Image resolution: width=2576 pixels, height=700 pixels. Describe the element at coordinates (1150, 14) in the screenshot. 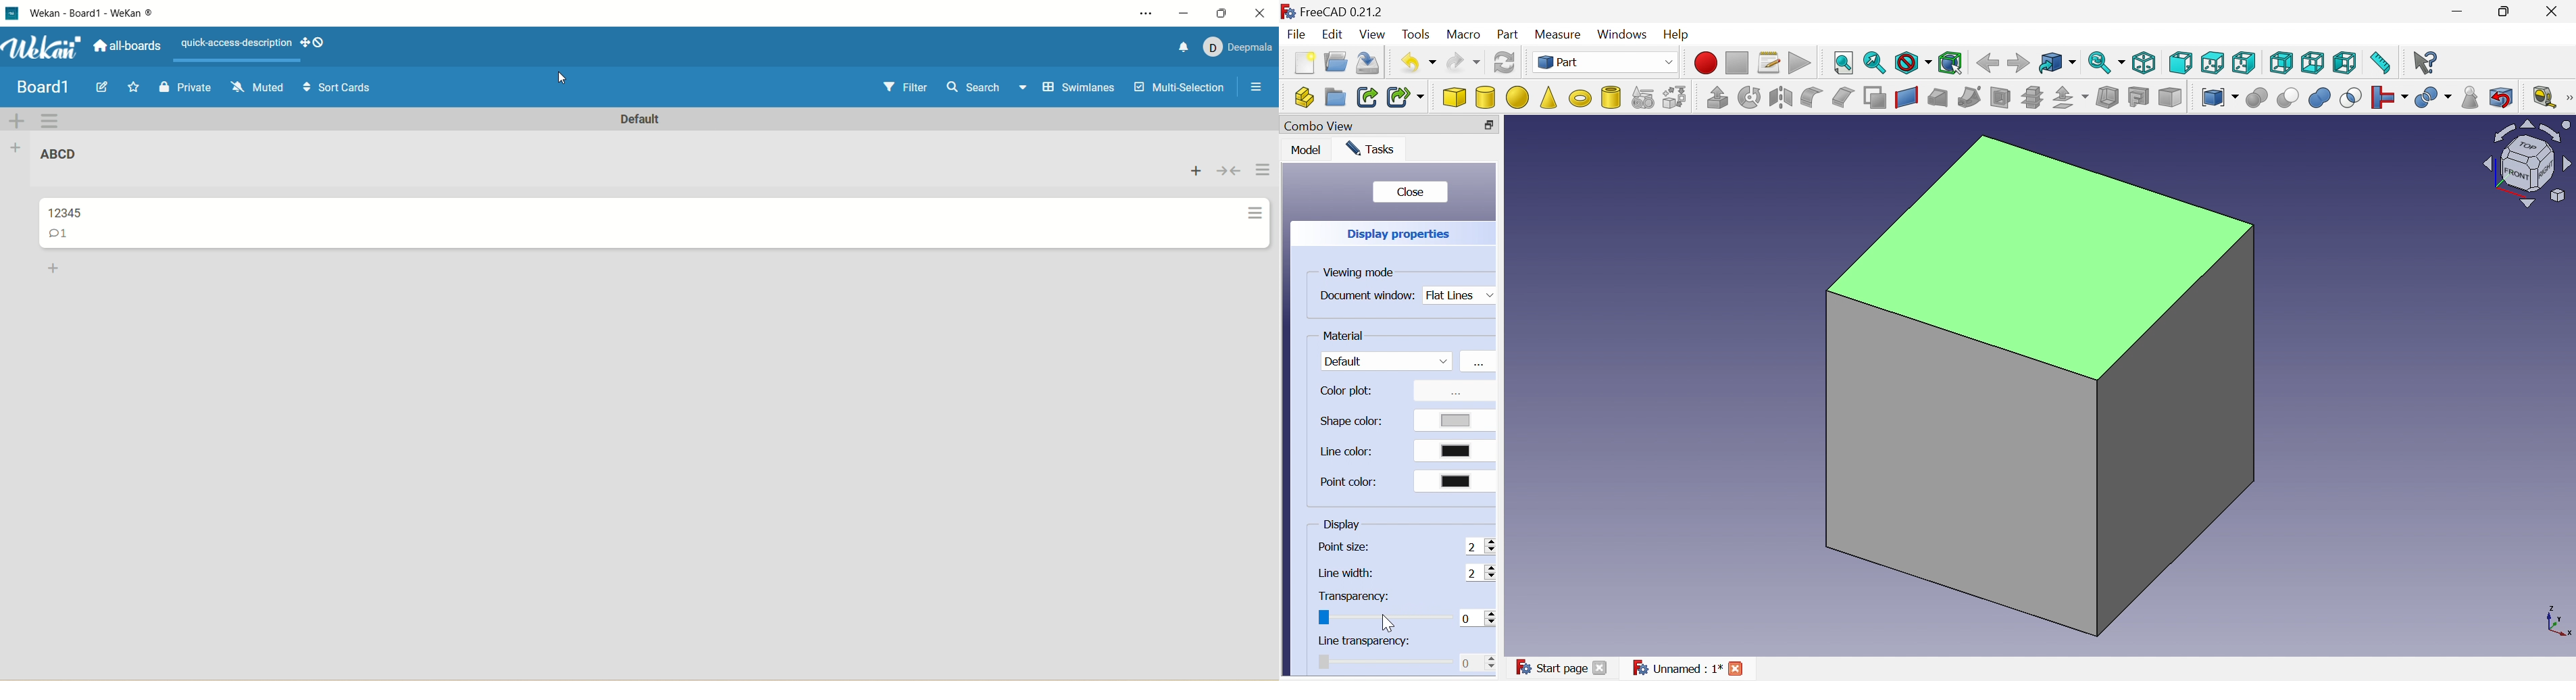

I see `settings and more` at that location.